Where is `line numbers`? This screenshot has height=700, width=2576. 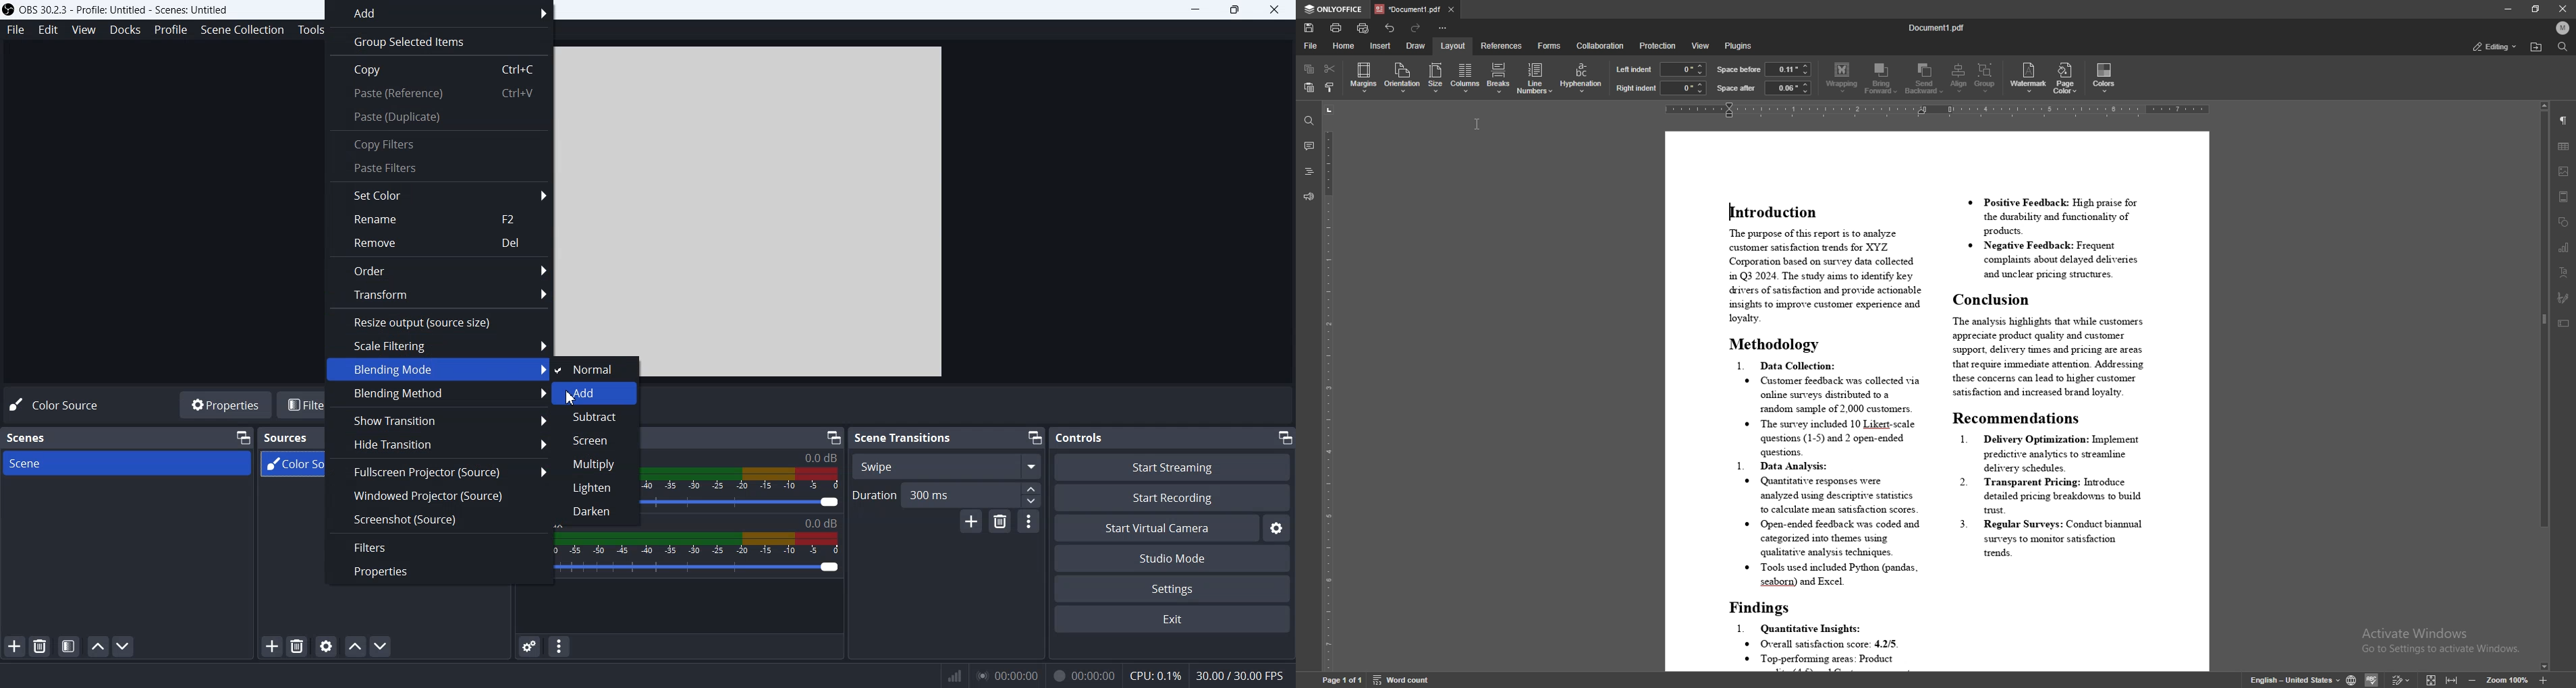
line numbers is located at coordinates (1536, 78).